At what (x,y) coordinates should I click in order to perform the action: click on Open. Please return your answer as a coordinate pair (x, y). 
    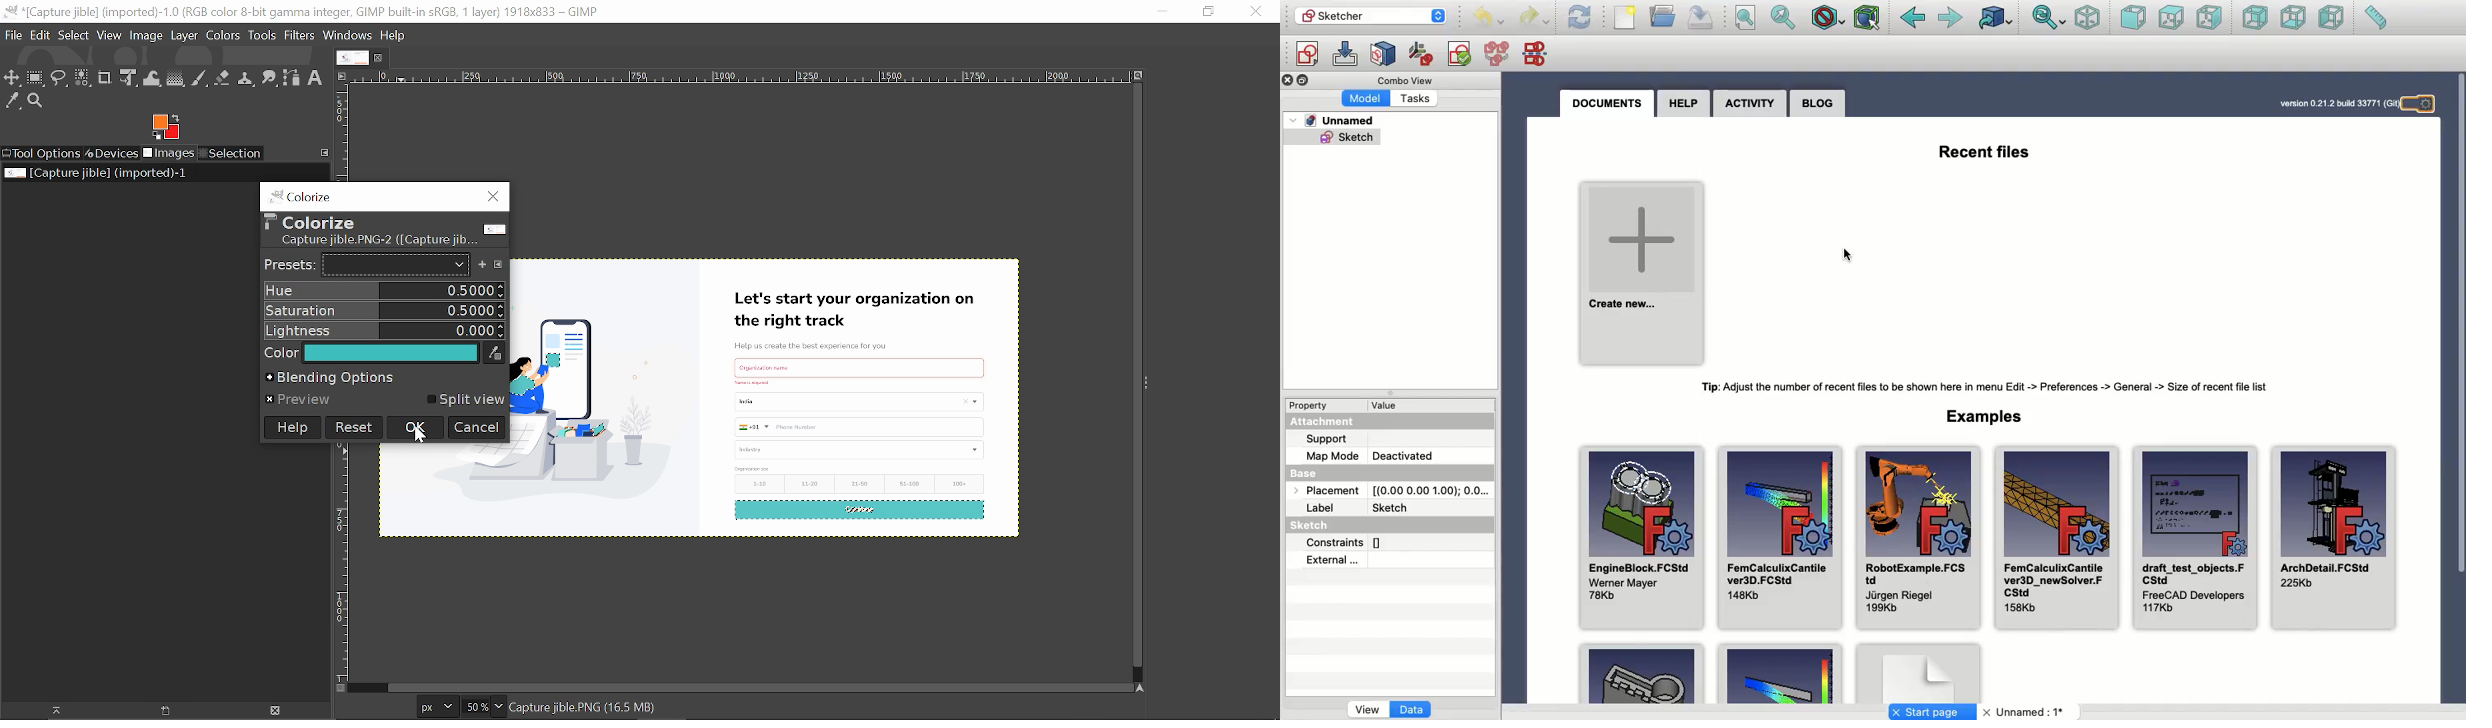
    Looking at the image, I should click on (1664, 15).